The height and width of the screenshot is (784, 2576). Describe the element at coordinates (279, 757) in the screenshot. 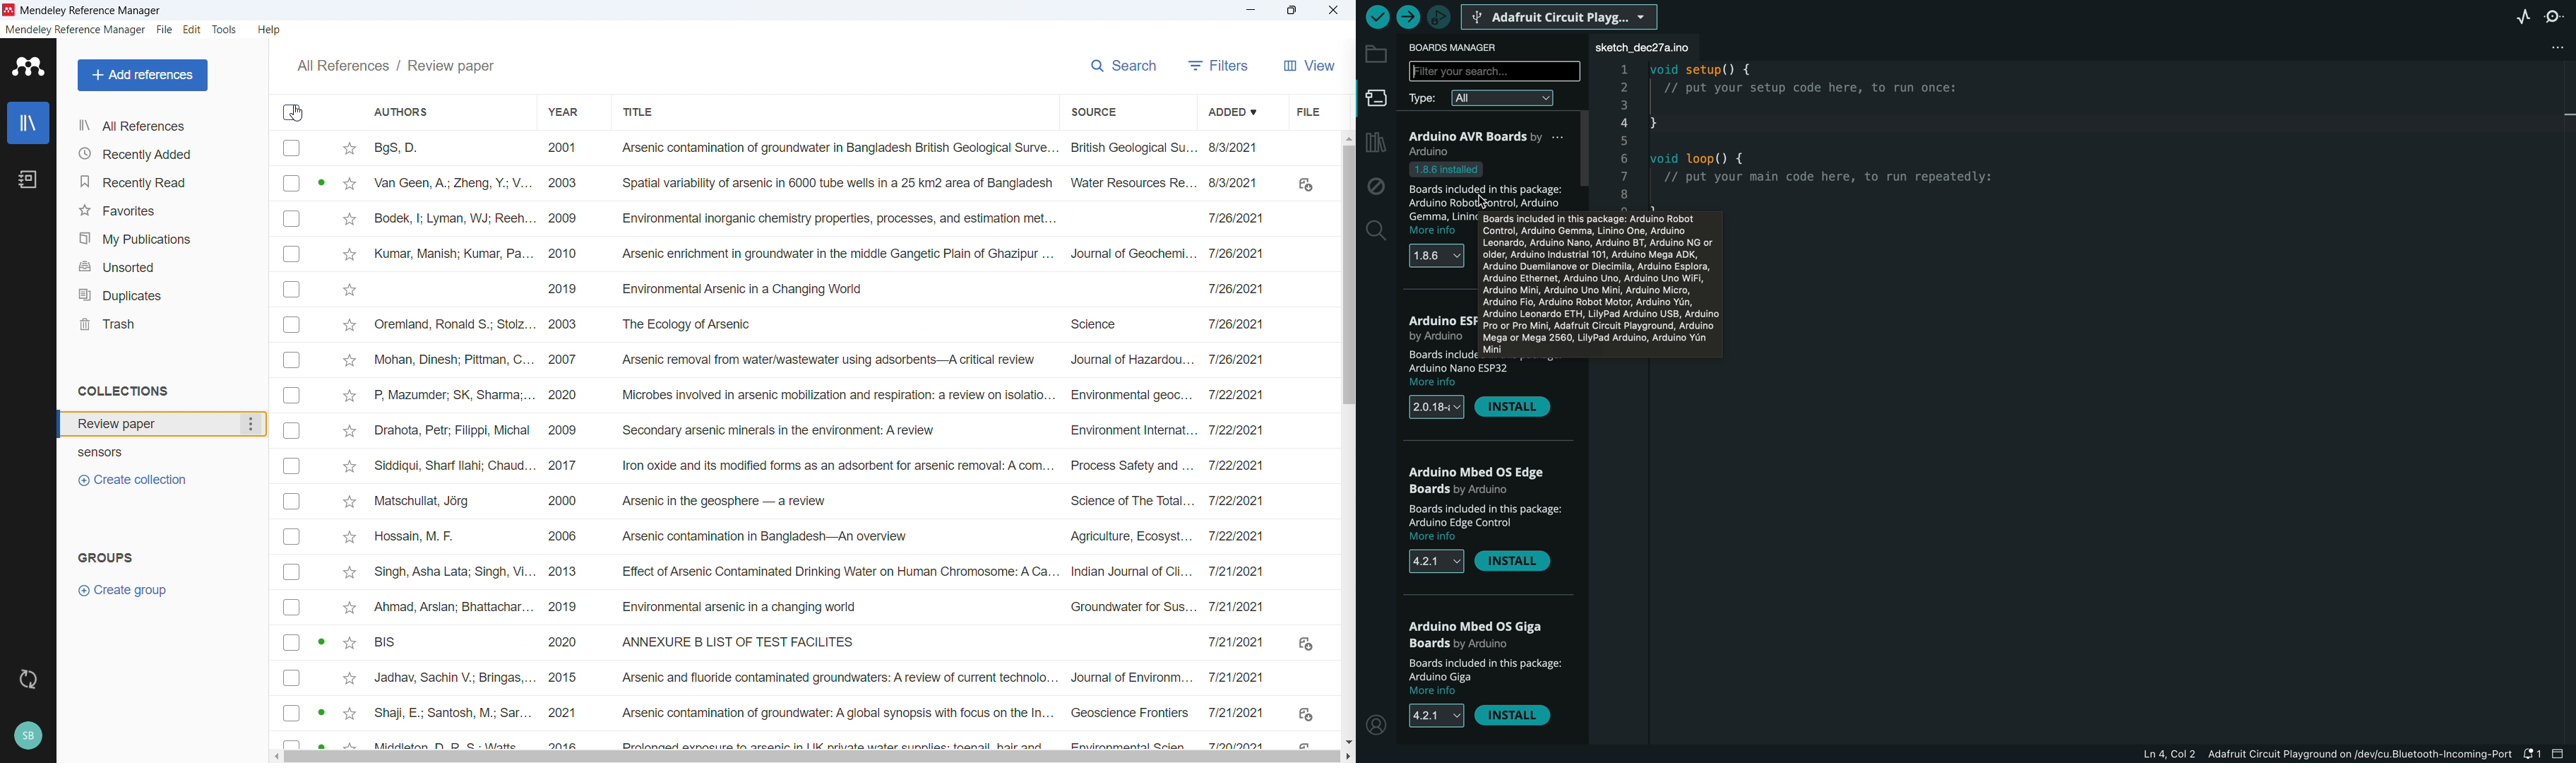

I see `Scroll left ` at that location.